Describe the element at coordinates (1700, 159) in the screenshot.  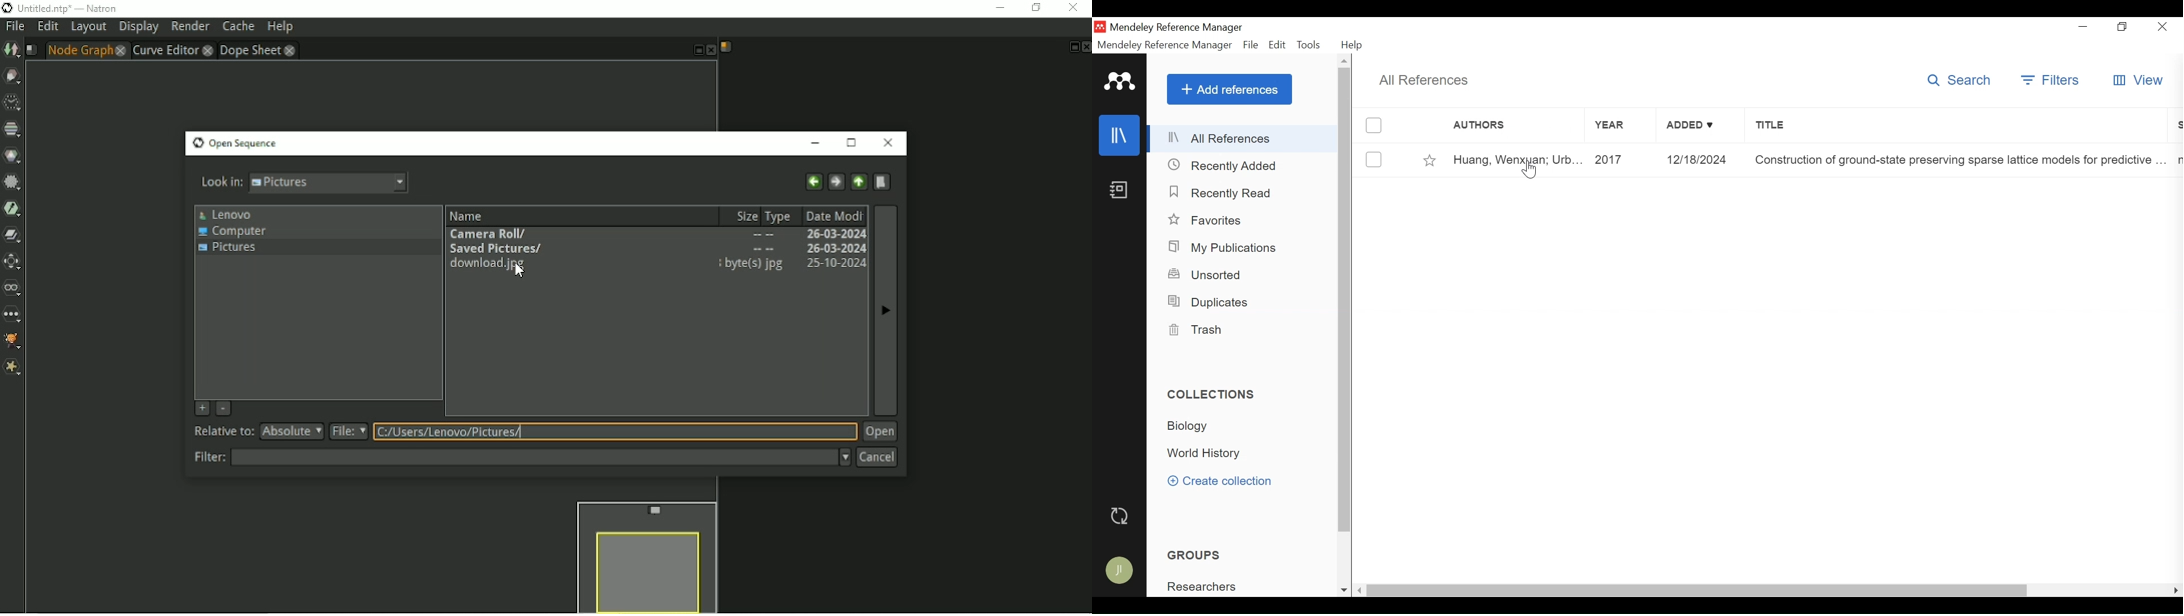
I see `12/18/2024` at that location.